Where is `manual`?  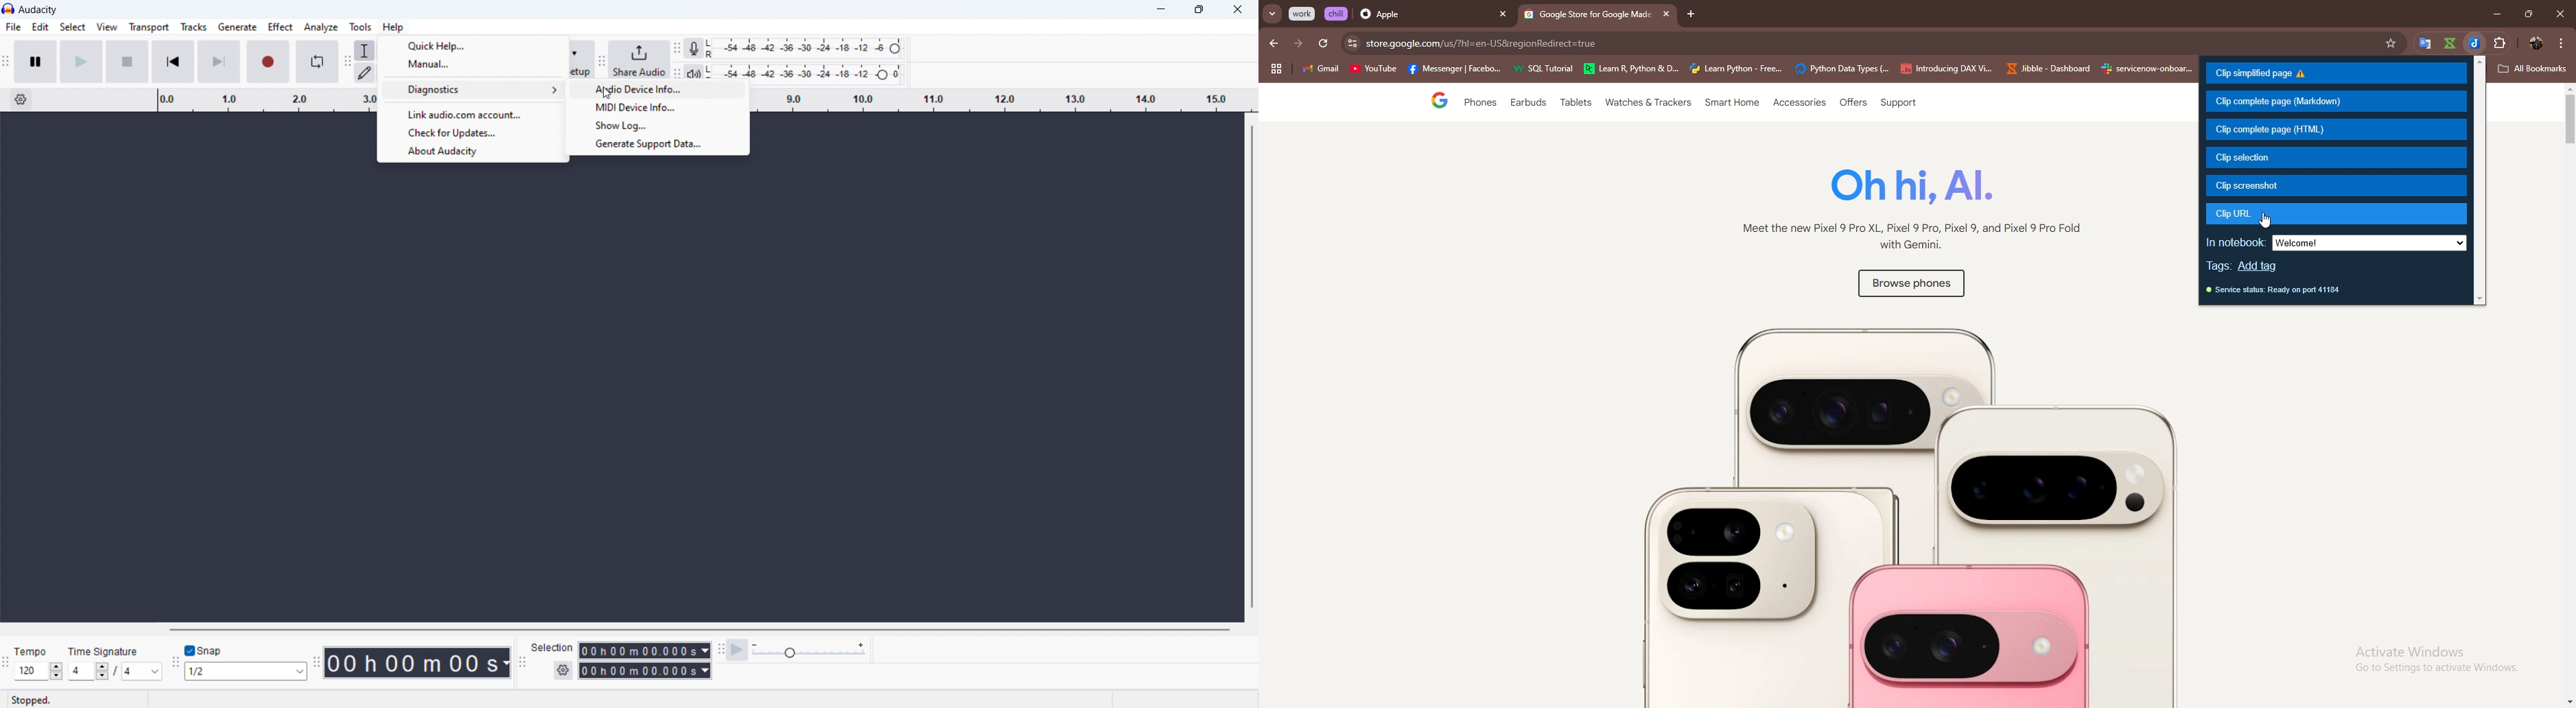 manual is located at coordinates (473, 64).